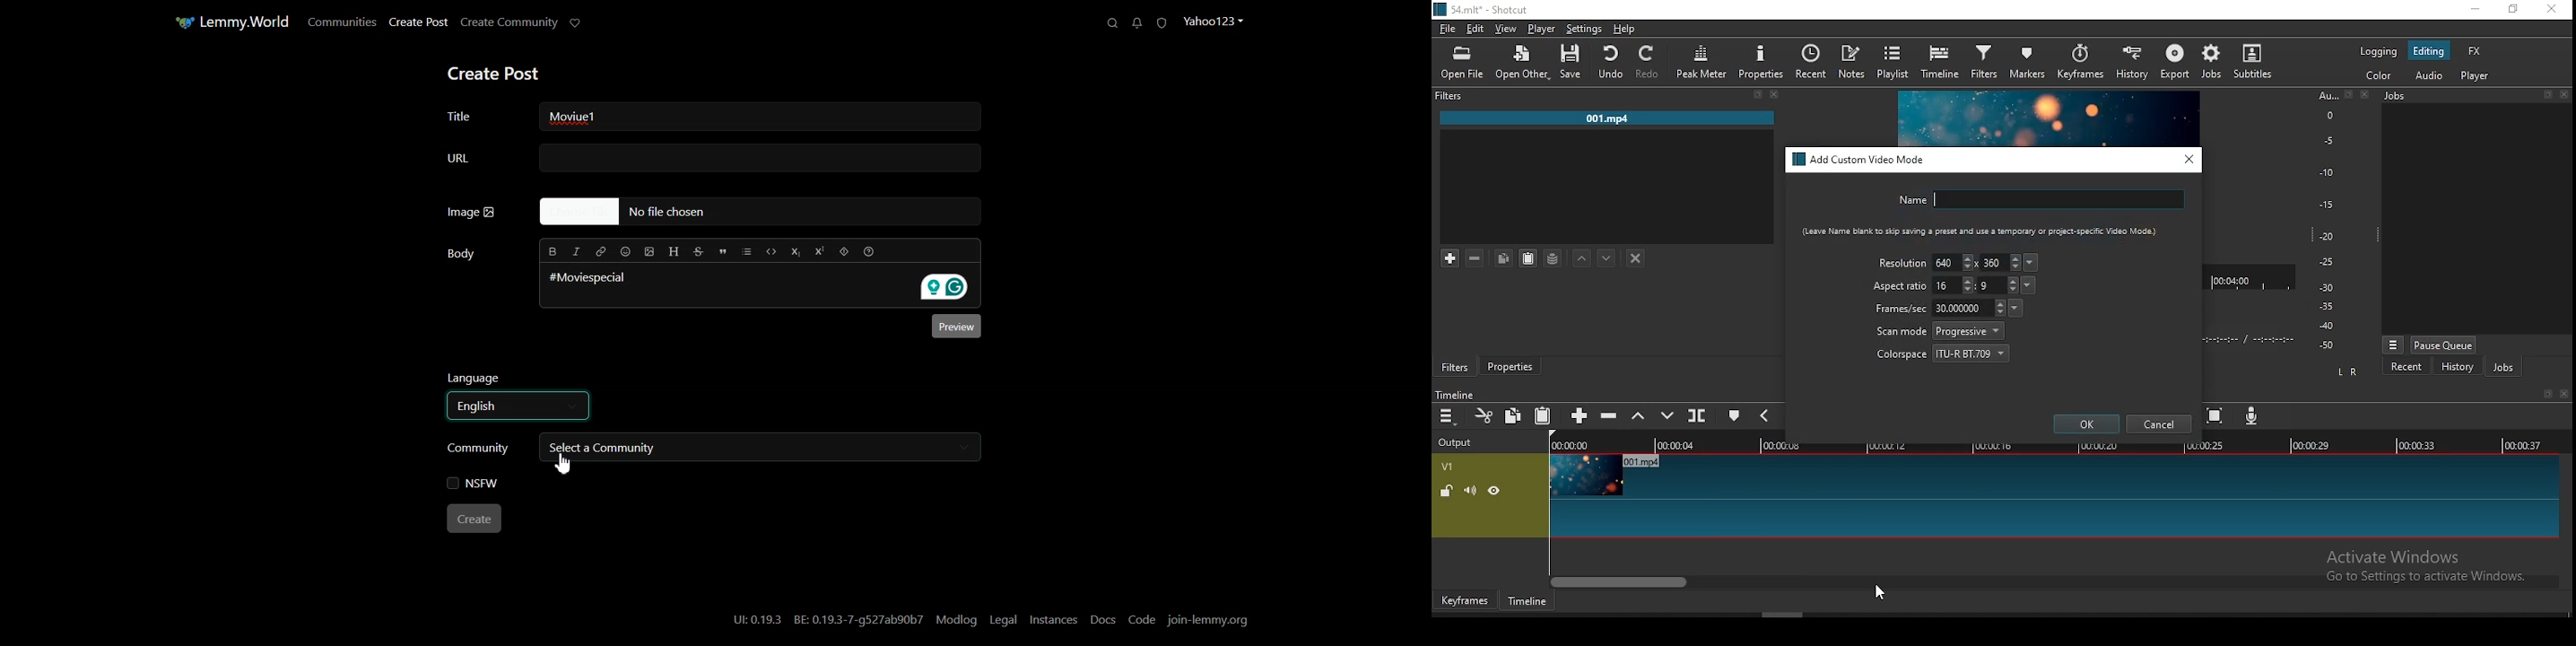 This screenshot has width=2576, height=672. I want to click on settings, so click(1581, 29).